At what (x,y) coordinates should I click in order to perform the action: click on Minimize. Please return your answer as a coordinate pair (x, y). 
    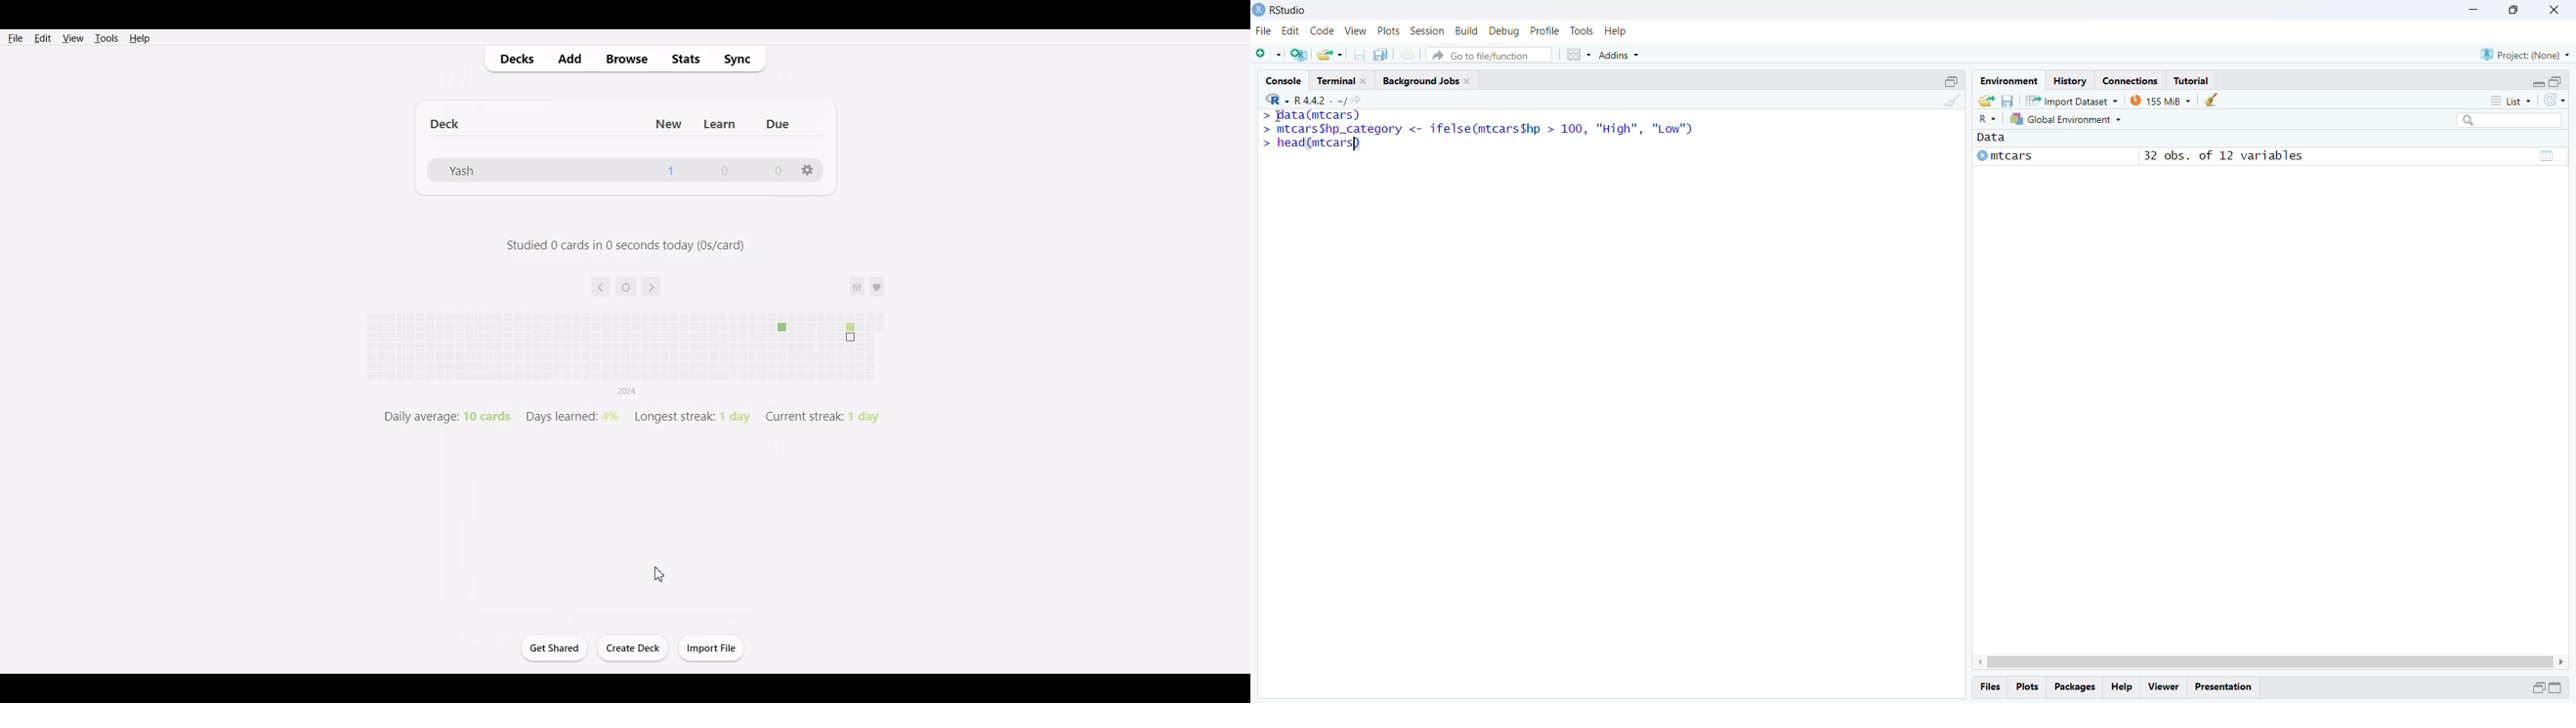
    Looking at the image, I should click on (2475, 10).